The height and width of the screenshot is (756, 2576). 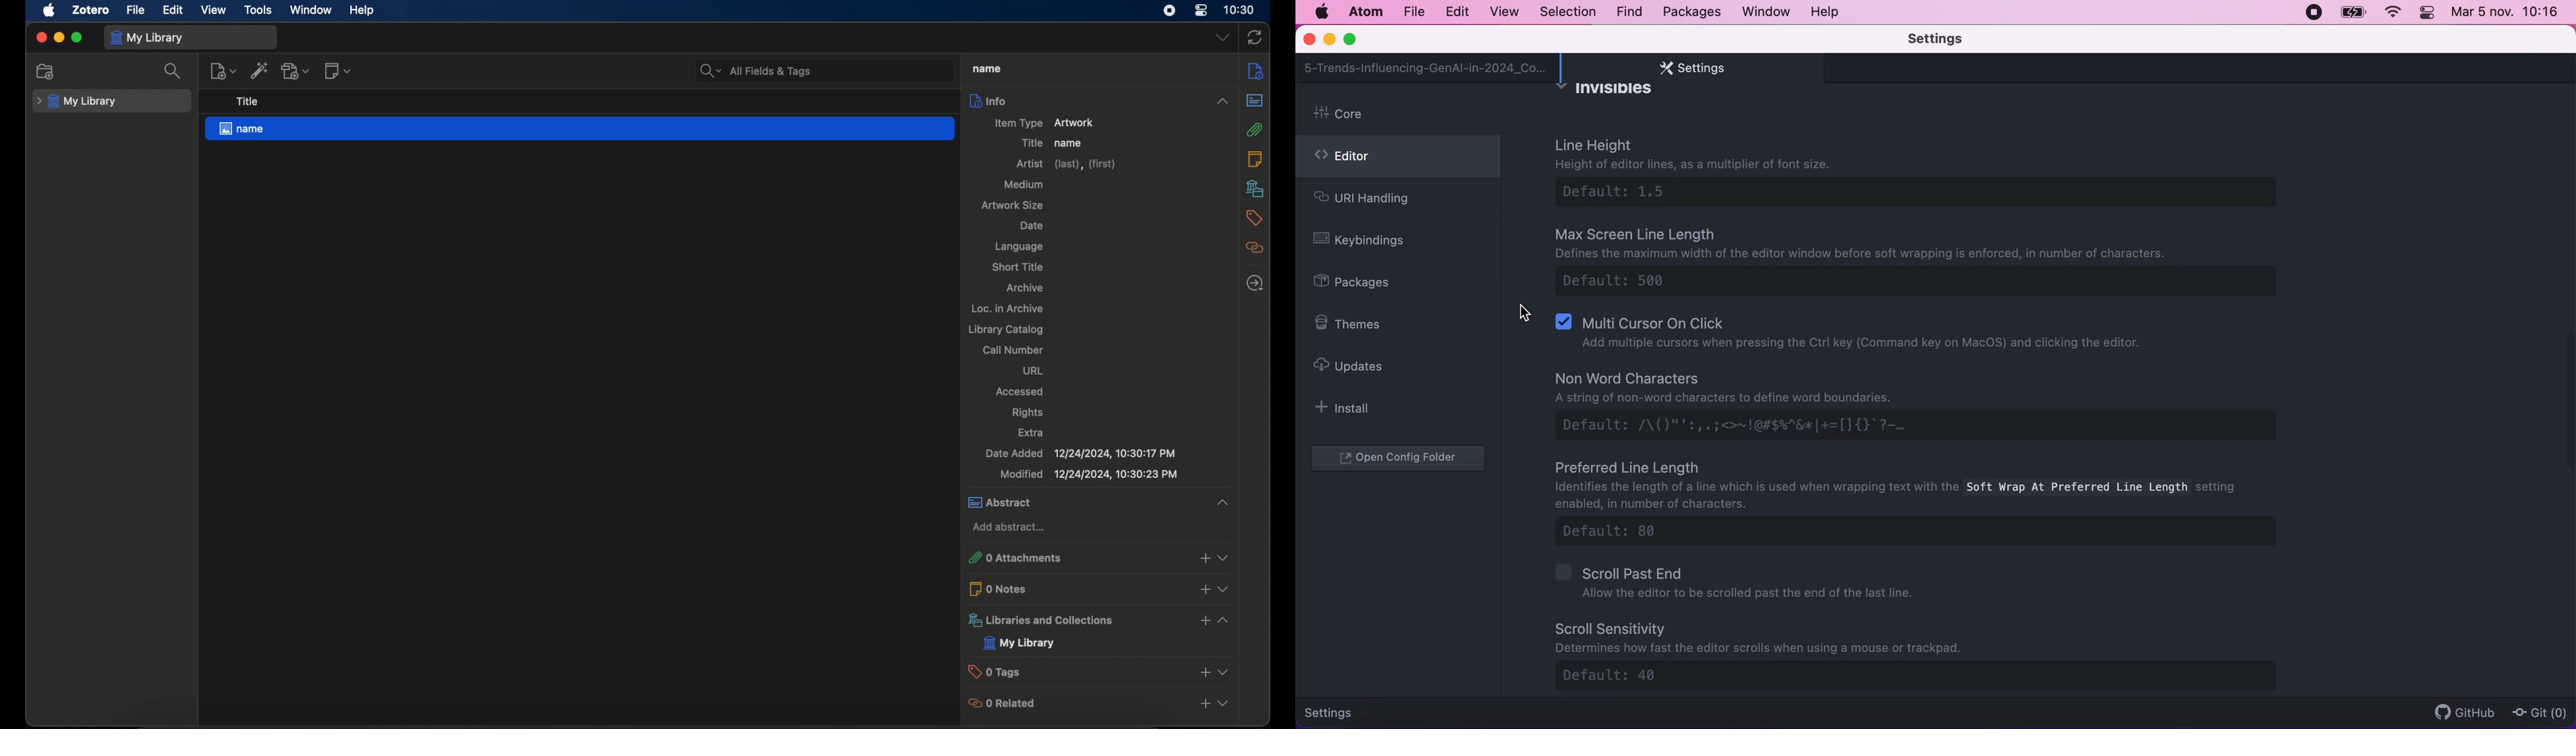 I want to click on name, so click(x=580, y=129).